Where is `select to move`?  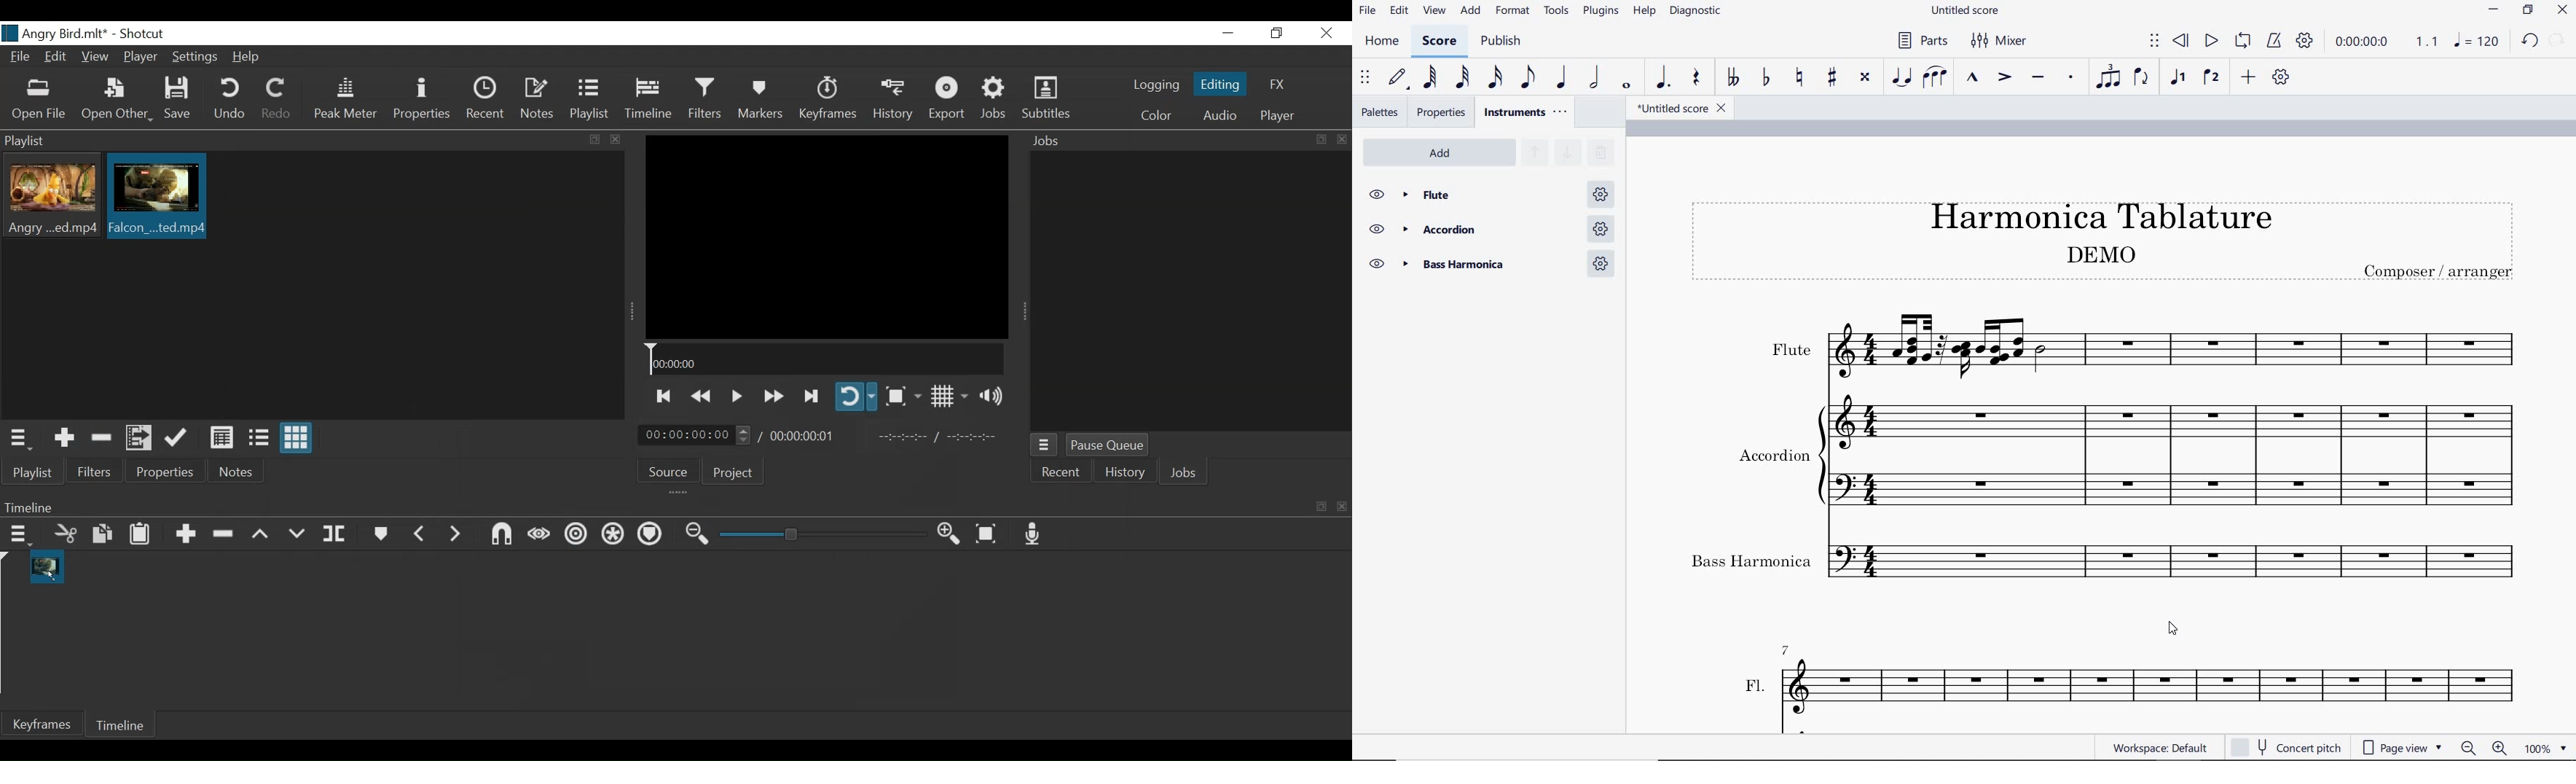 select to move is located at coordinates (2154, 42).